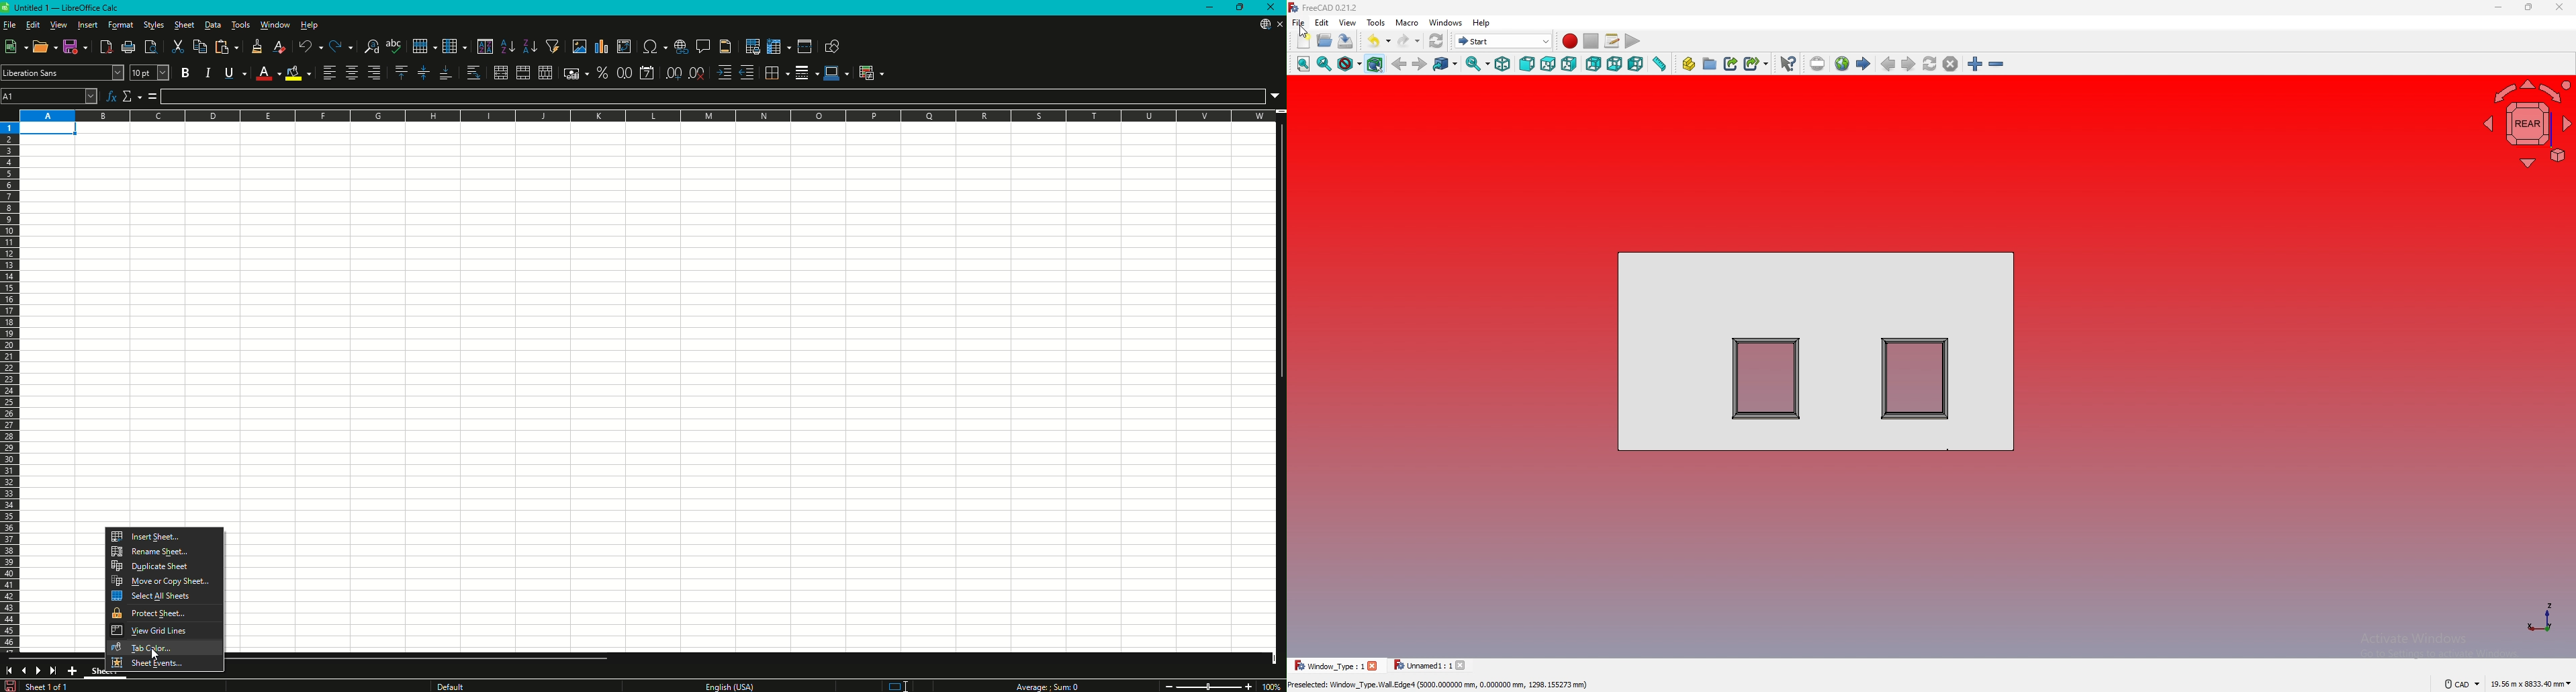 This screenshot has width=2576, height=700. What do you see at coordinates (106, 46) in the screenshot?
I see `Export Directly as PDF` at bounding box center [106, 46].